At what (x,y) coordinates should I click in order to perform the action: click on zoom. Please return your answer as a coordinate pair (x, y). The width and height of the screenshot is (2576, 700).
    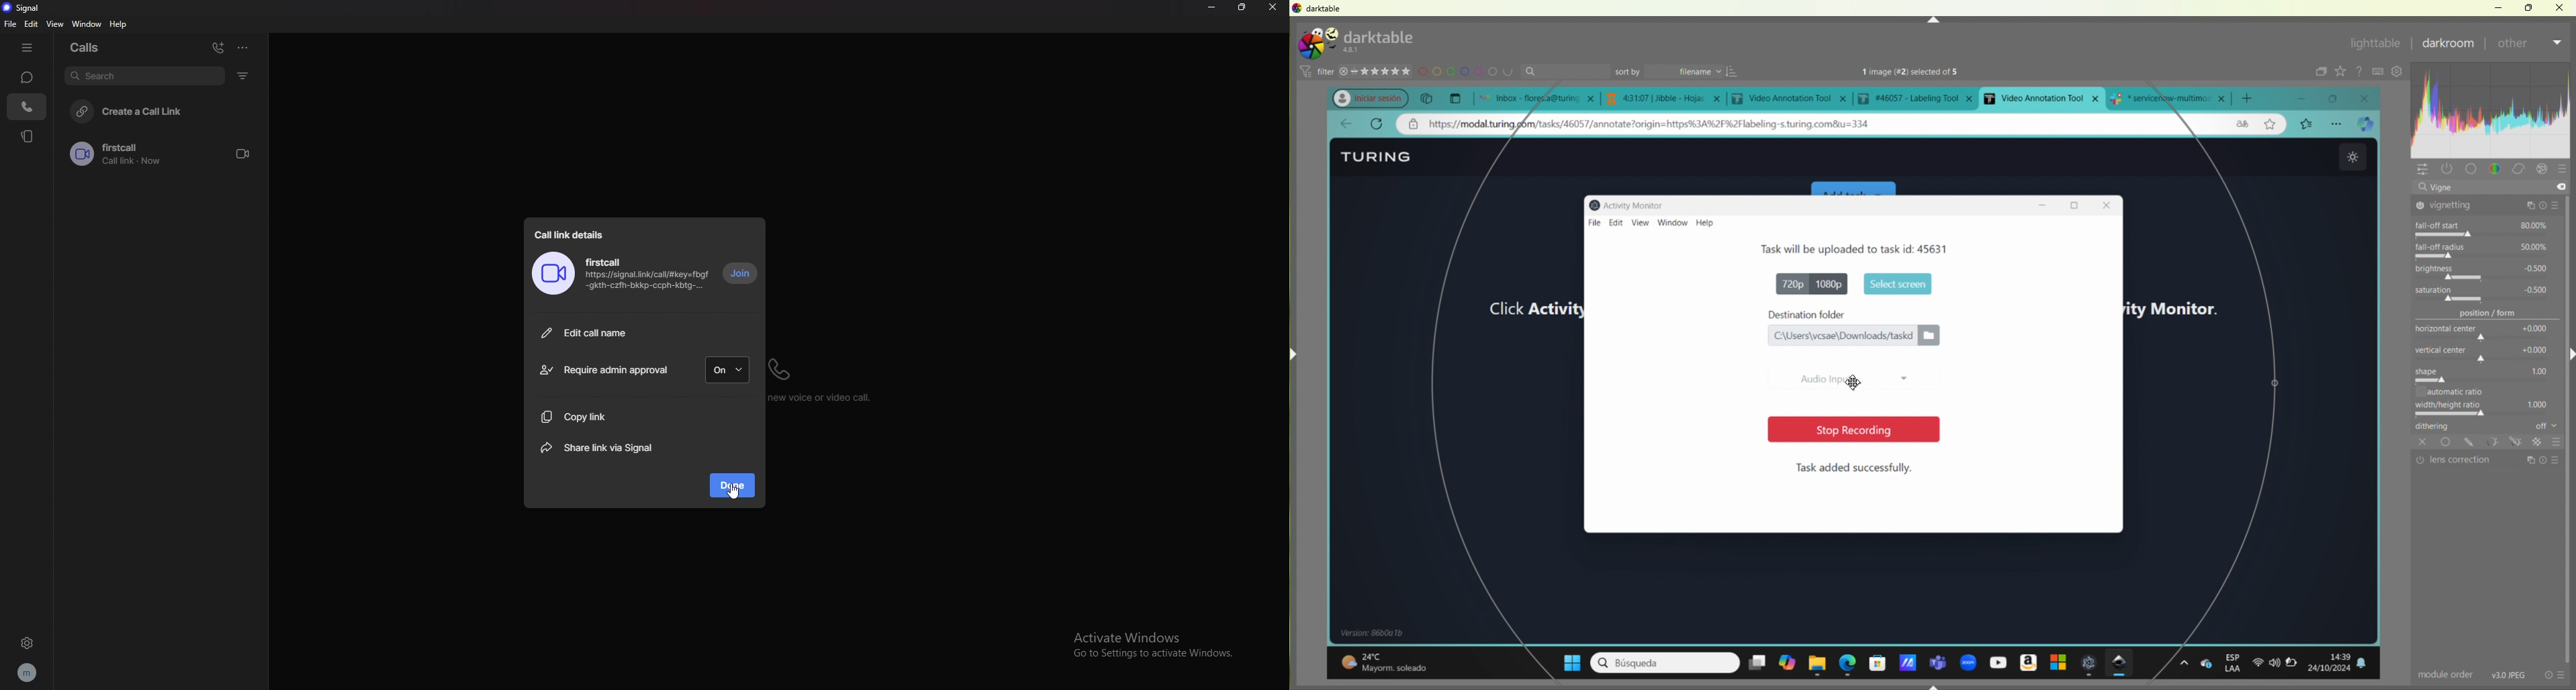
    Looking at the image, I should click on (1968, 660).